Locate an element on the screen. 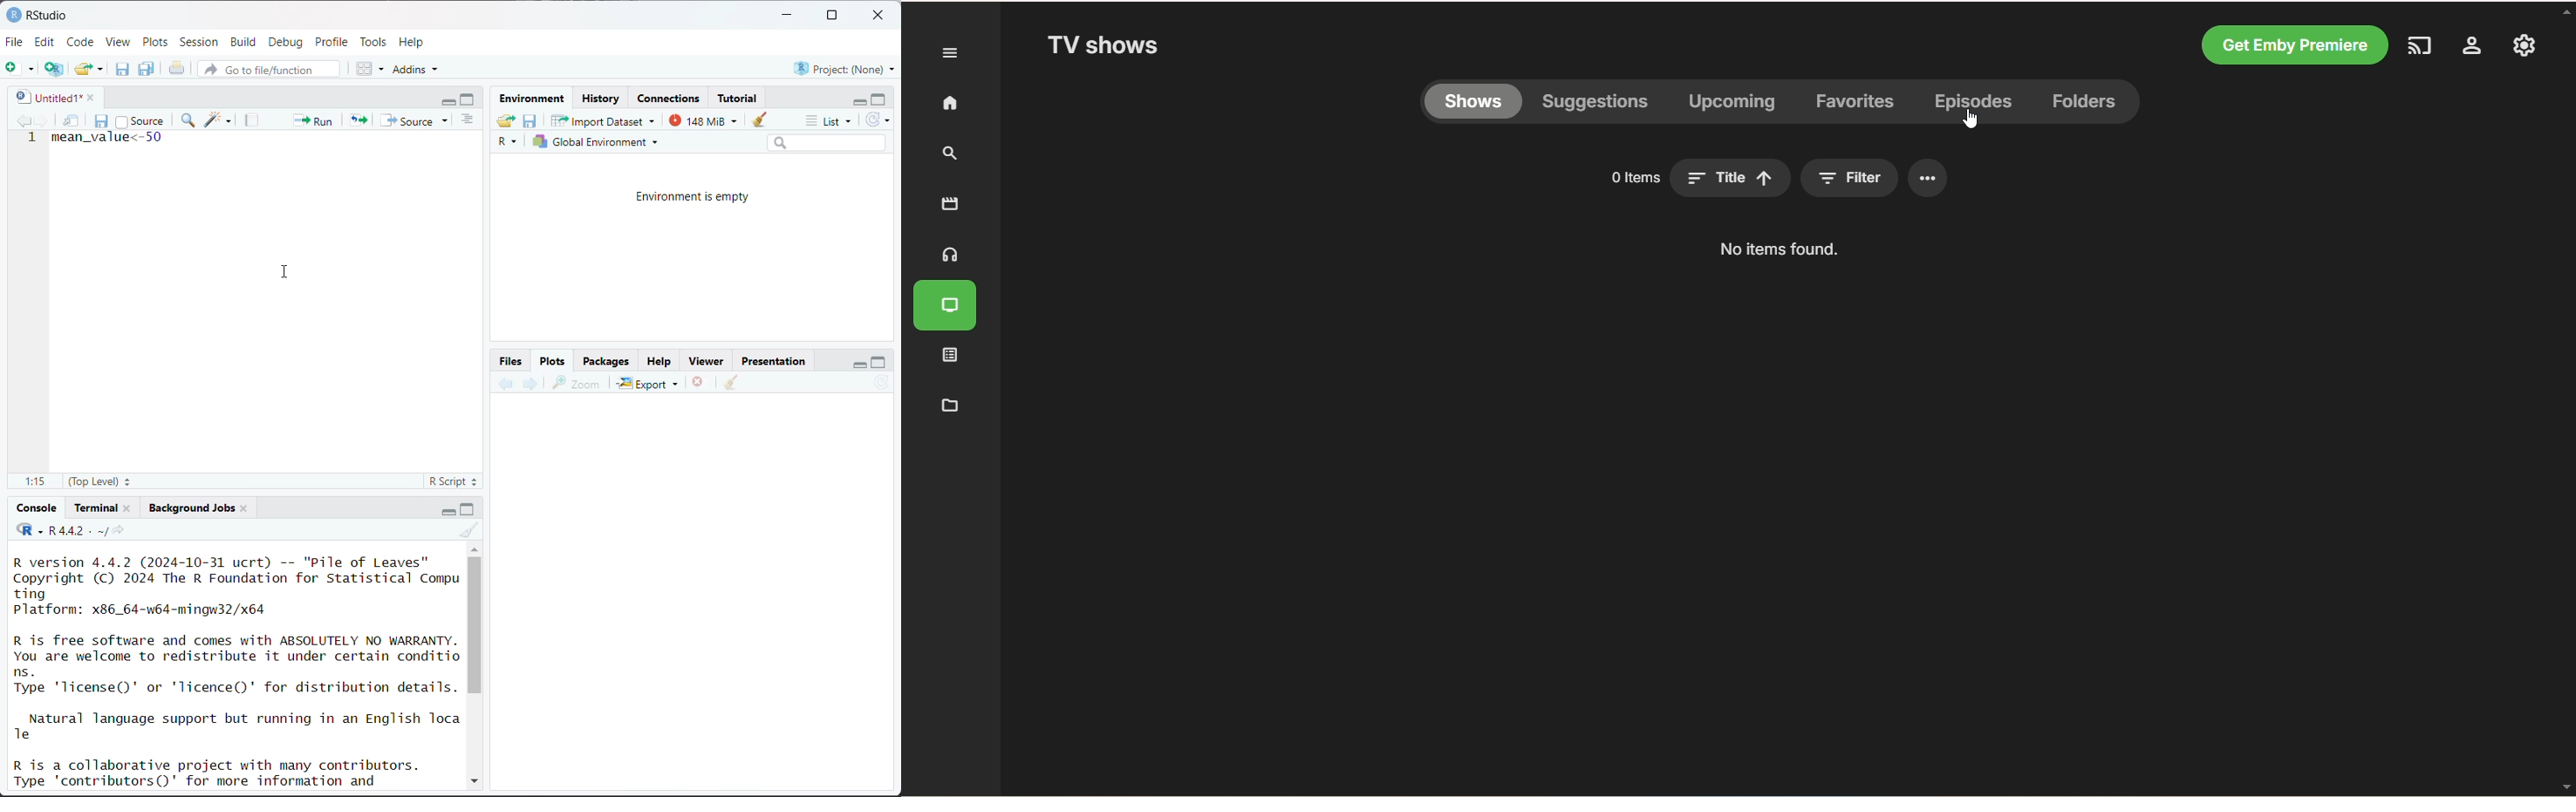 The image size is (2576, 812). clear list is located at coordinates (102, 69).